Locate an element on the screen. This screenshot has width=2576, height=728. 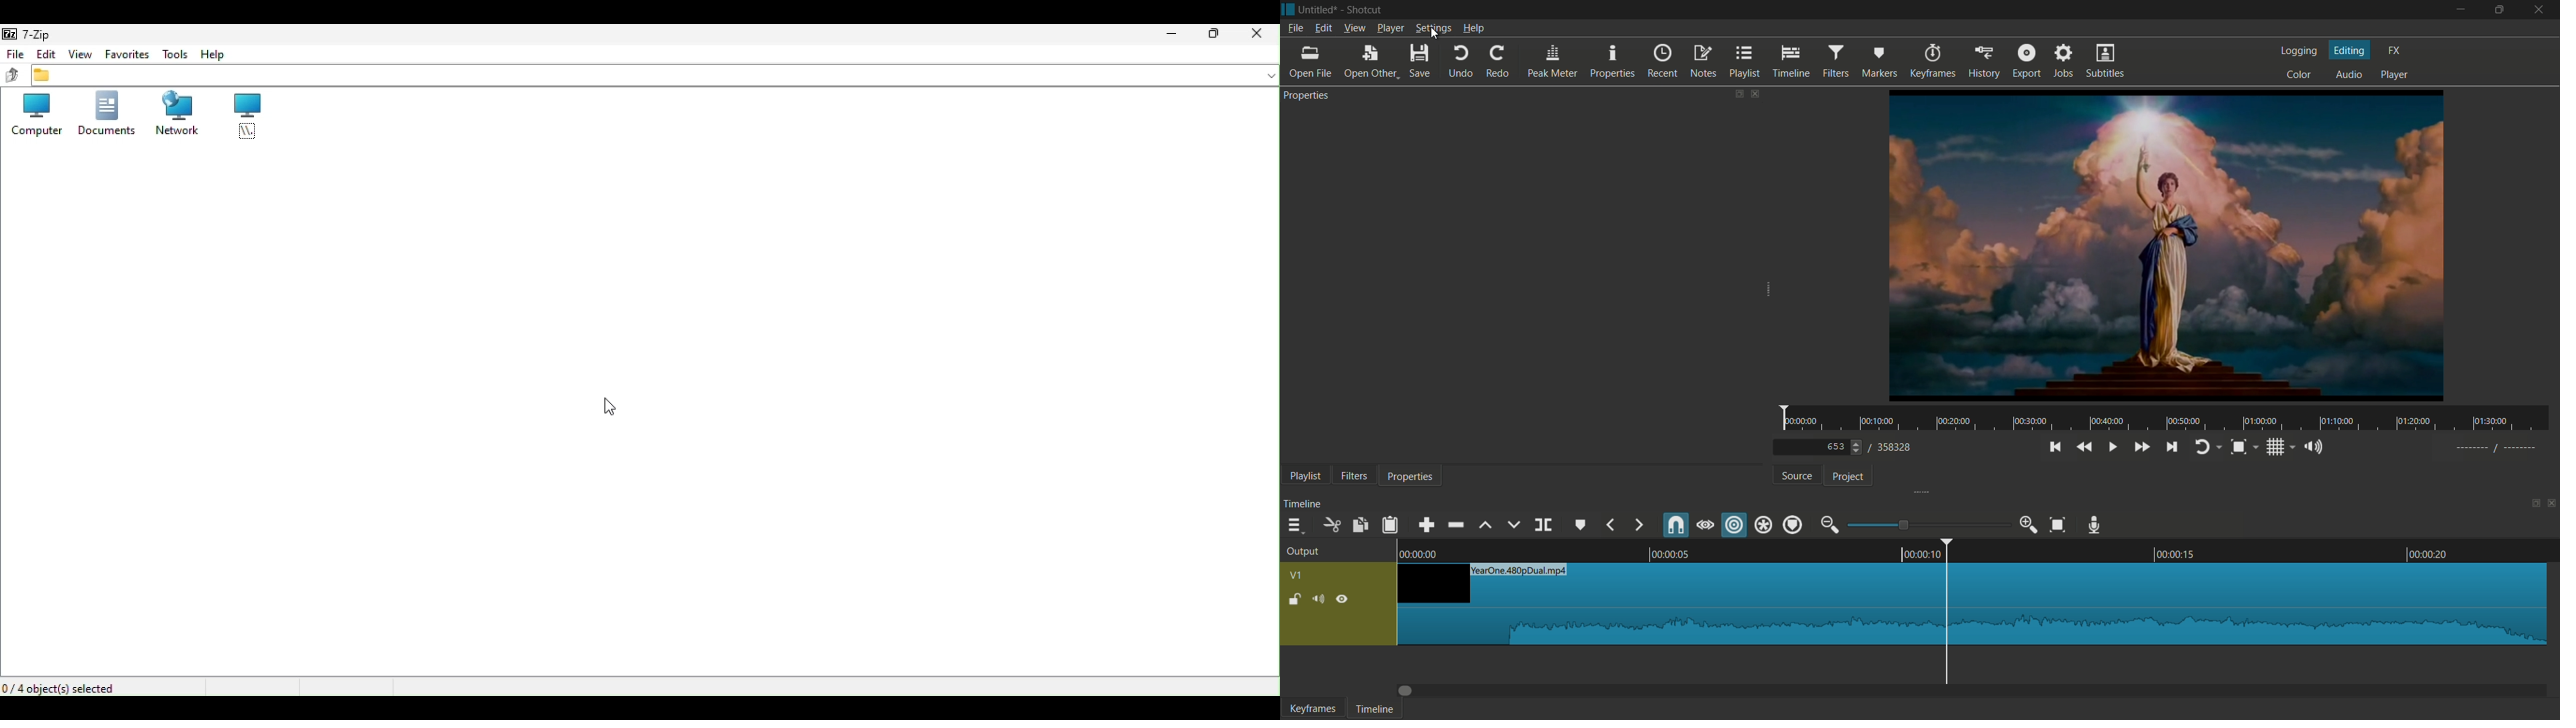
Dragbar is located at coordinates (1969, 693).